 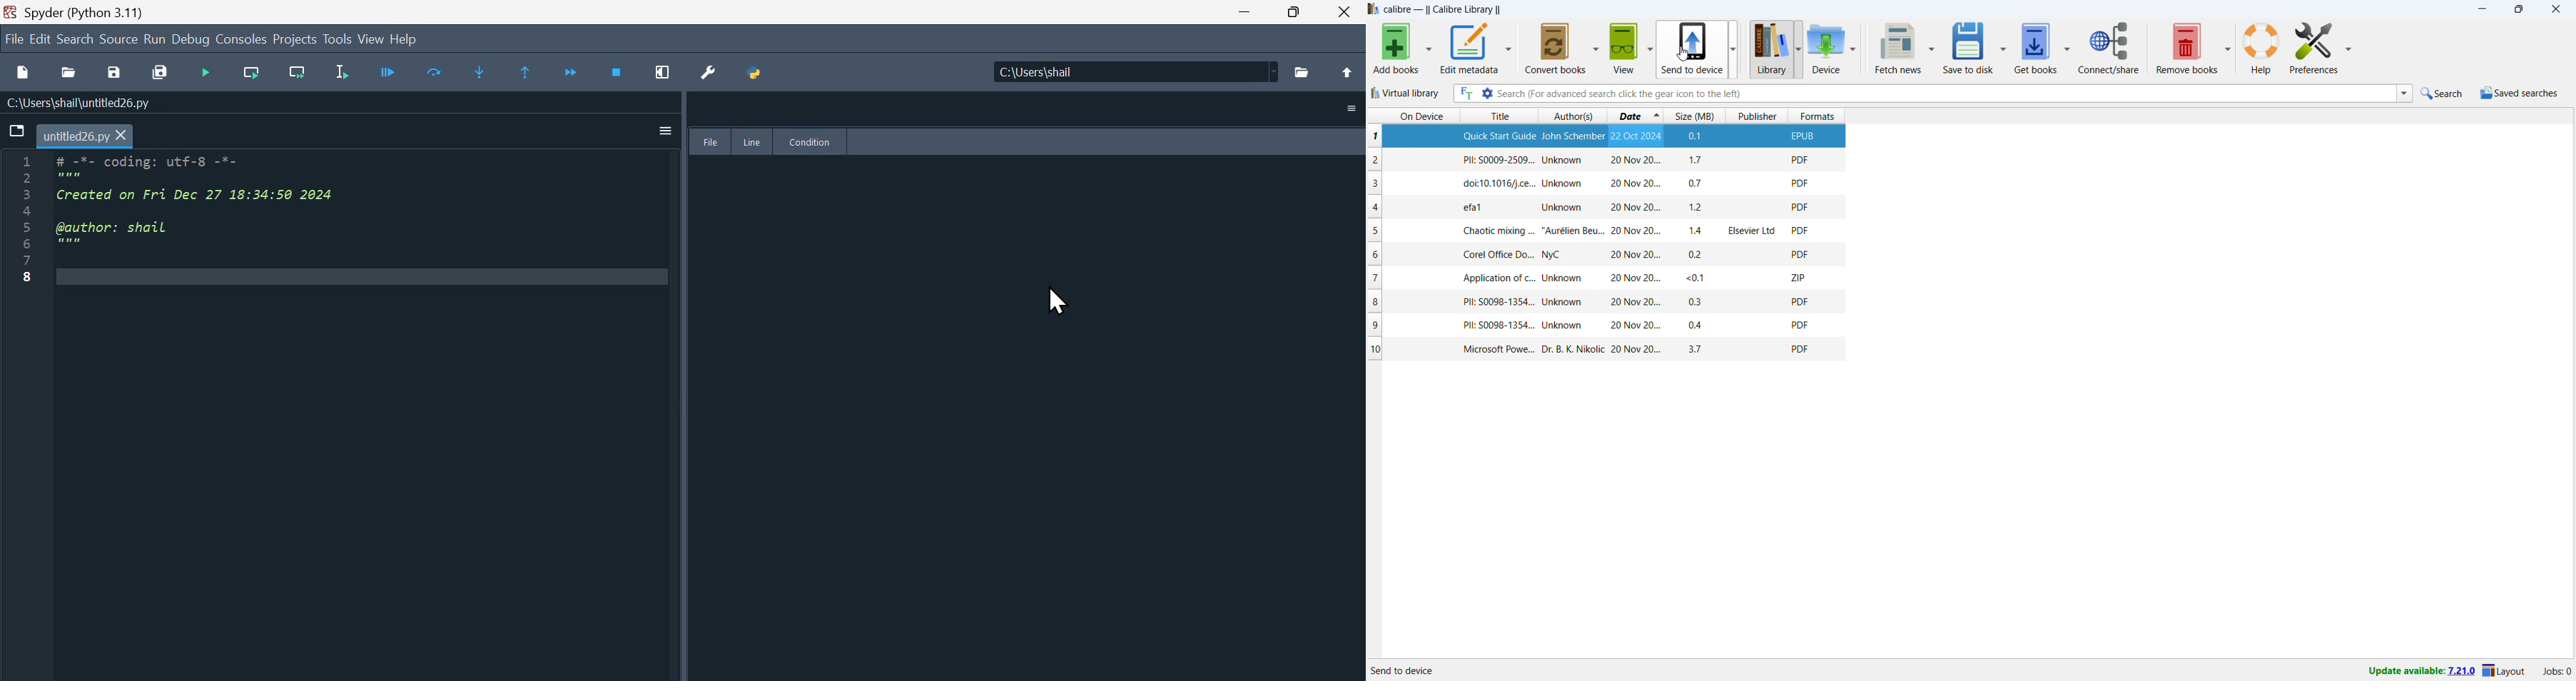 I want to click on Condition, so click(x=811, y=141).